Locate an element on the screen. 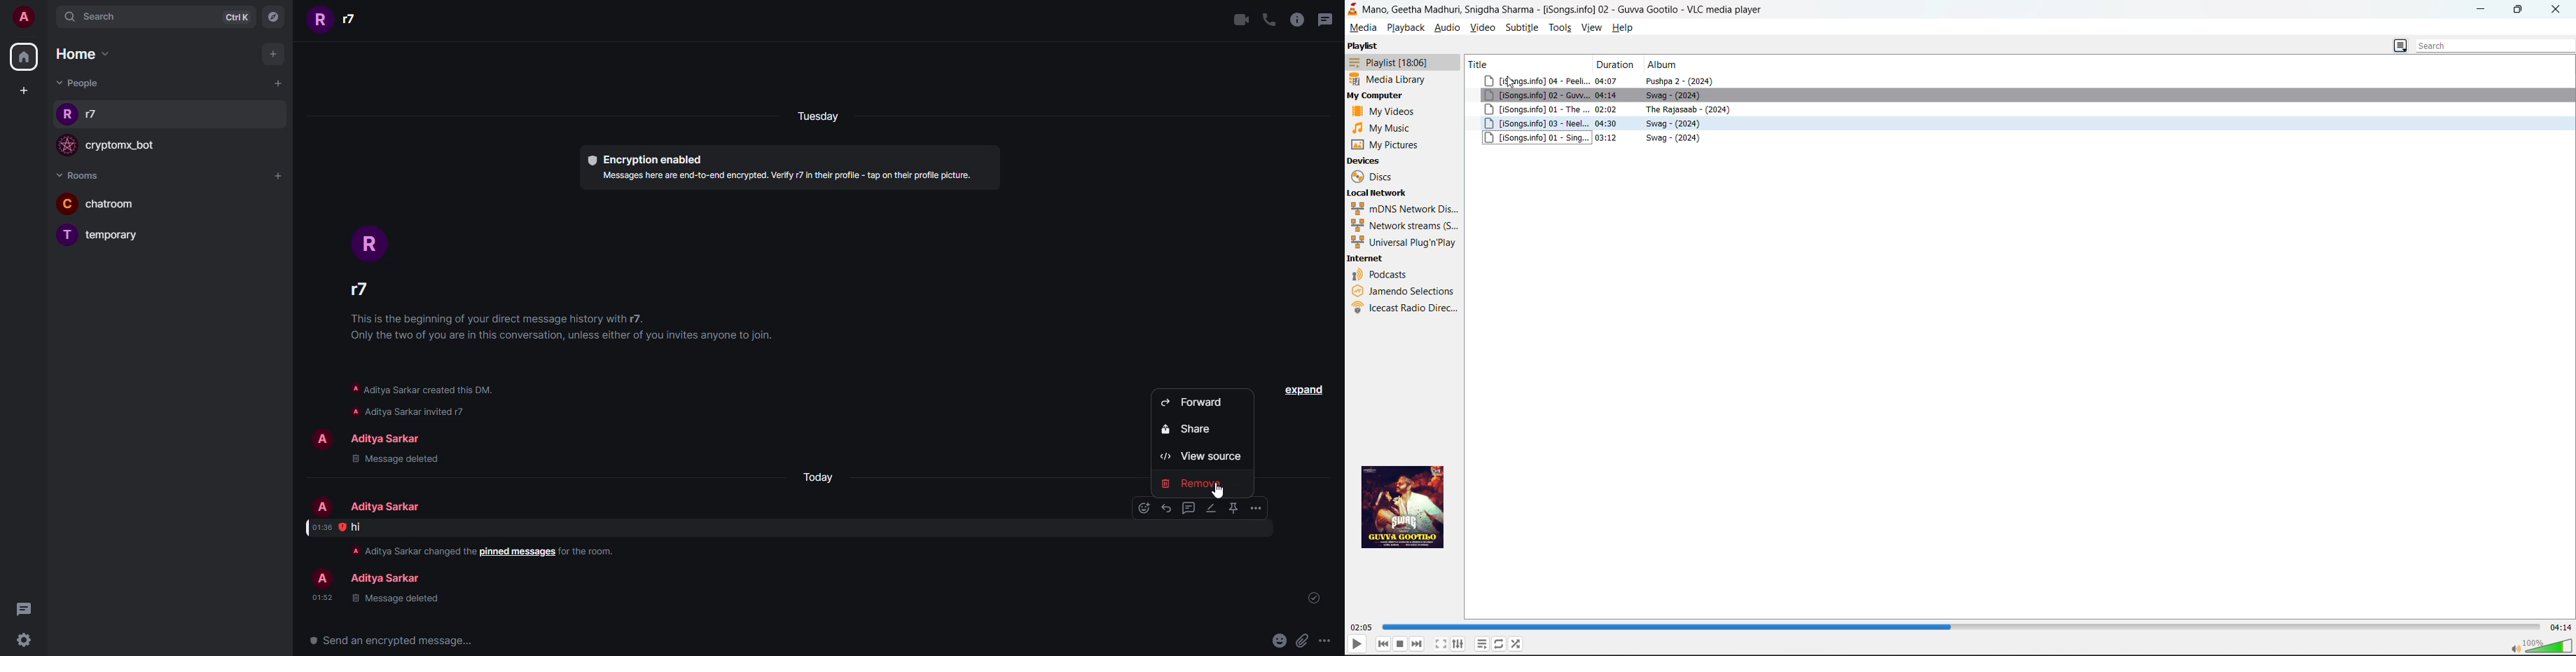 This screenshot has height=672, width=2576. view source is located at coordinates (1200, 456).